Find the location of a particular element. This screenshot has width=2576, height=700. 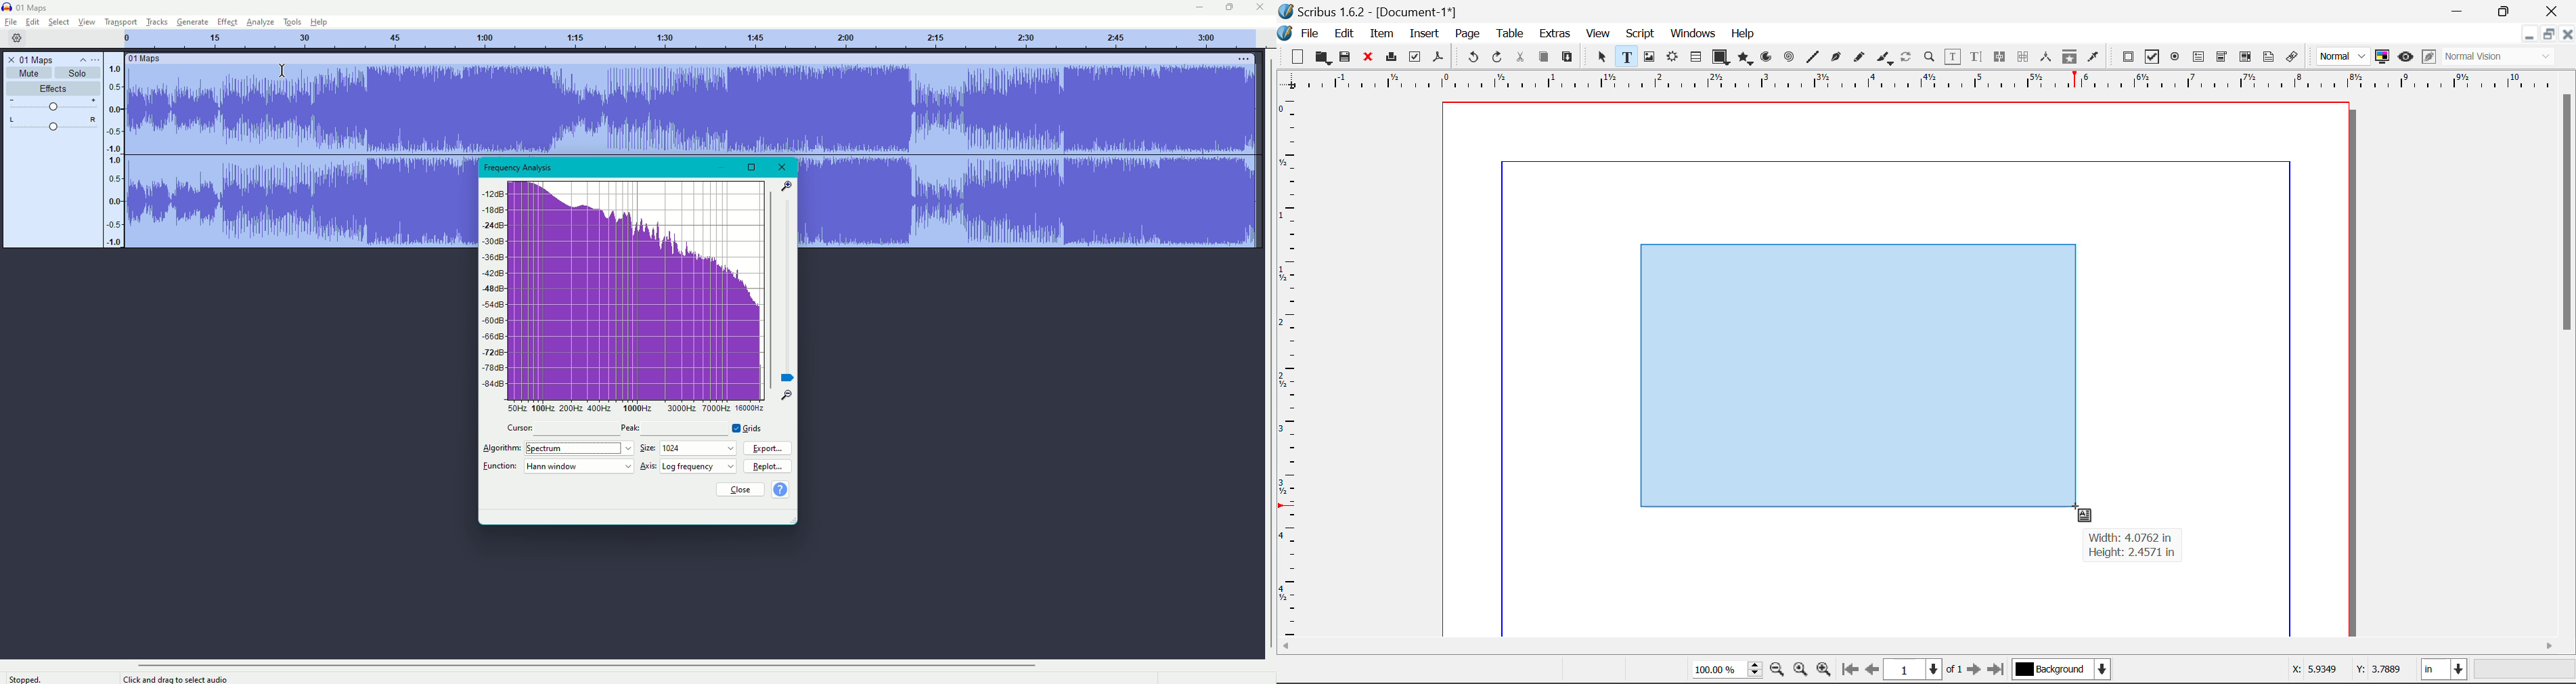

Shapes is located at coordinates (1720, 56).